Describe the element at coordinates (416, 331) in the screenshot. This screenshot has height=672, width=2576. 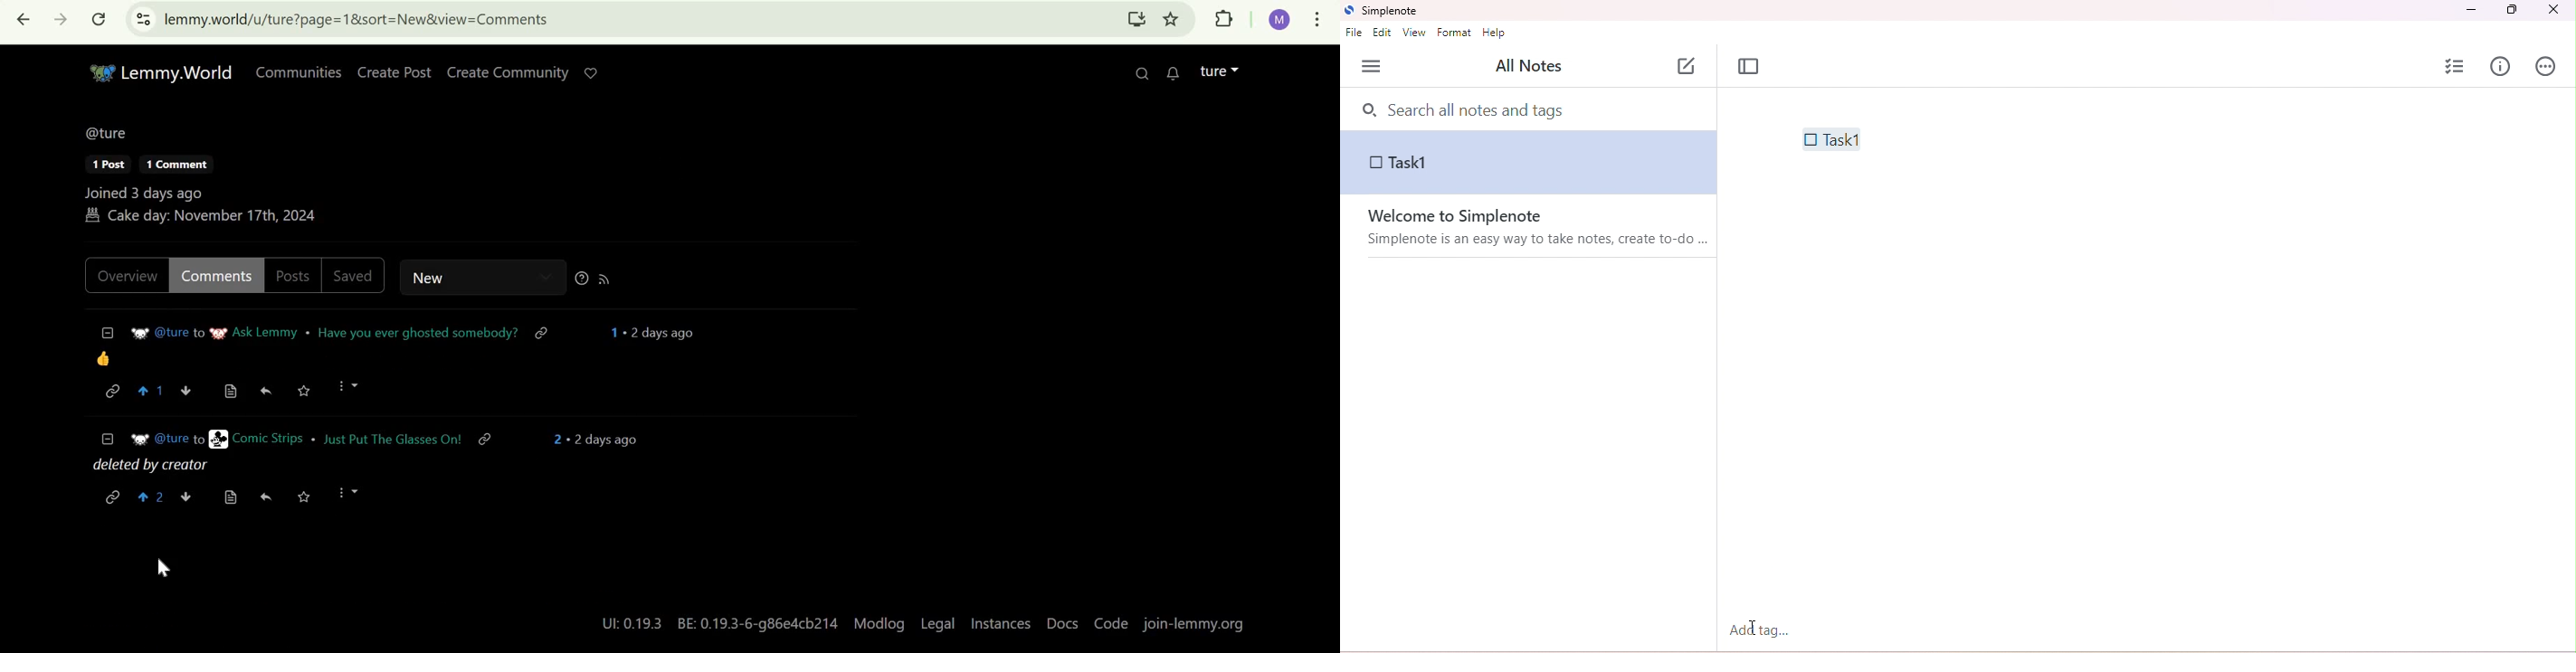
I see `post headline` at that location.